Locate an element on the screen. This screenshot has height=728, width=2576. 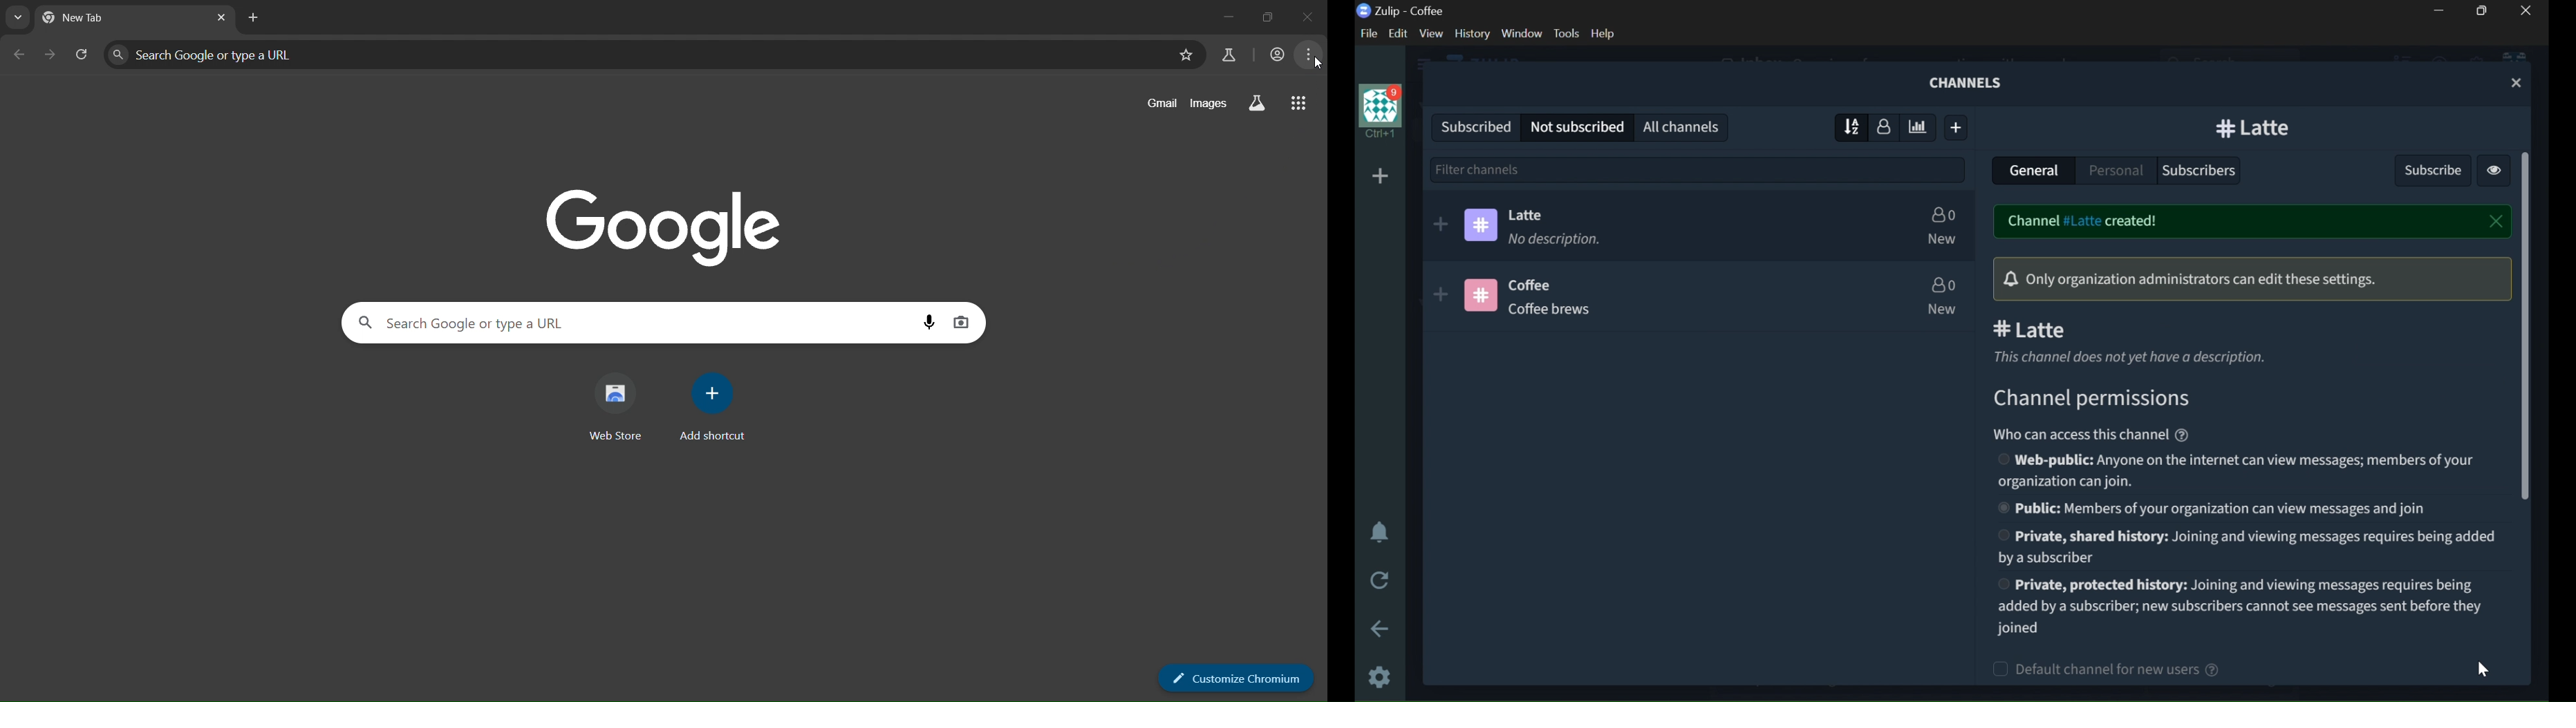
google apps is located at coordinates (1301, 99).